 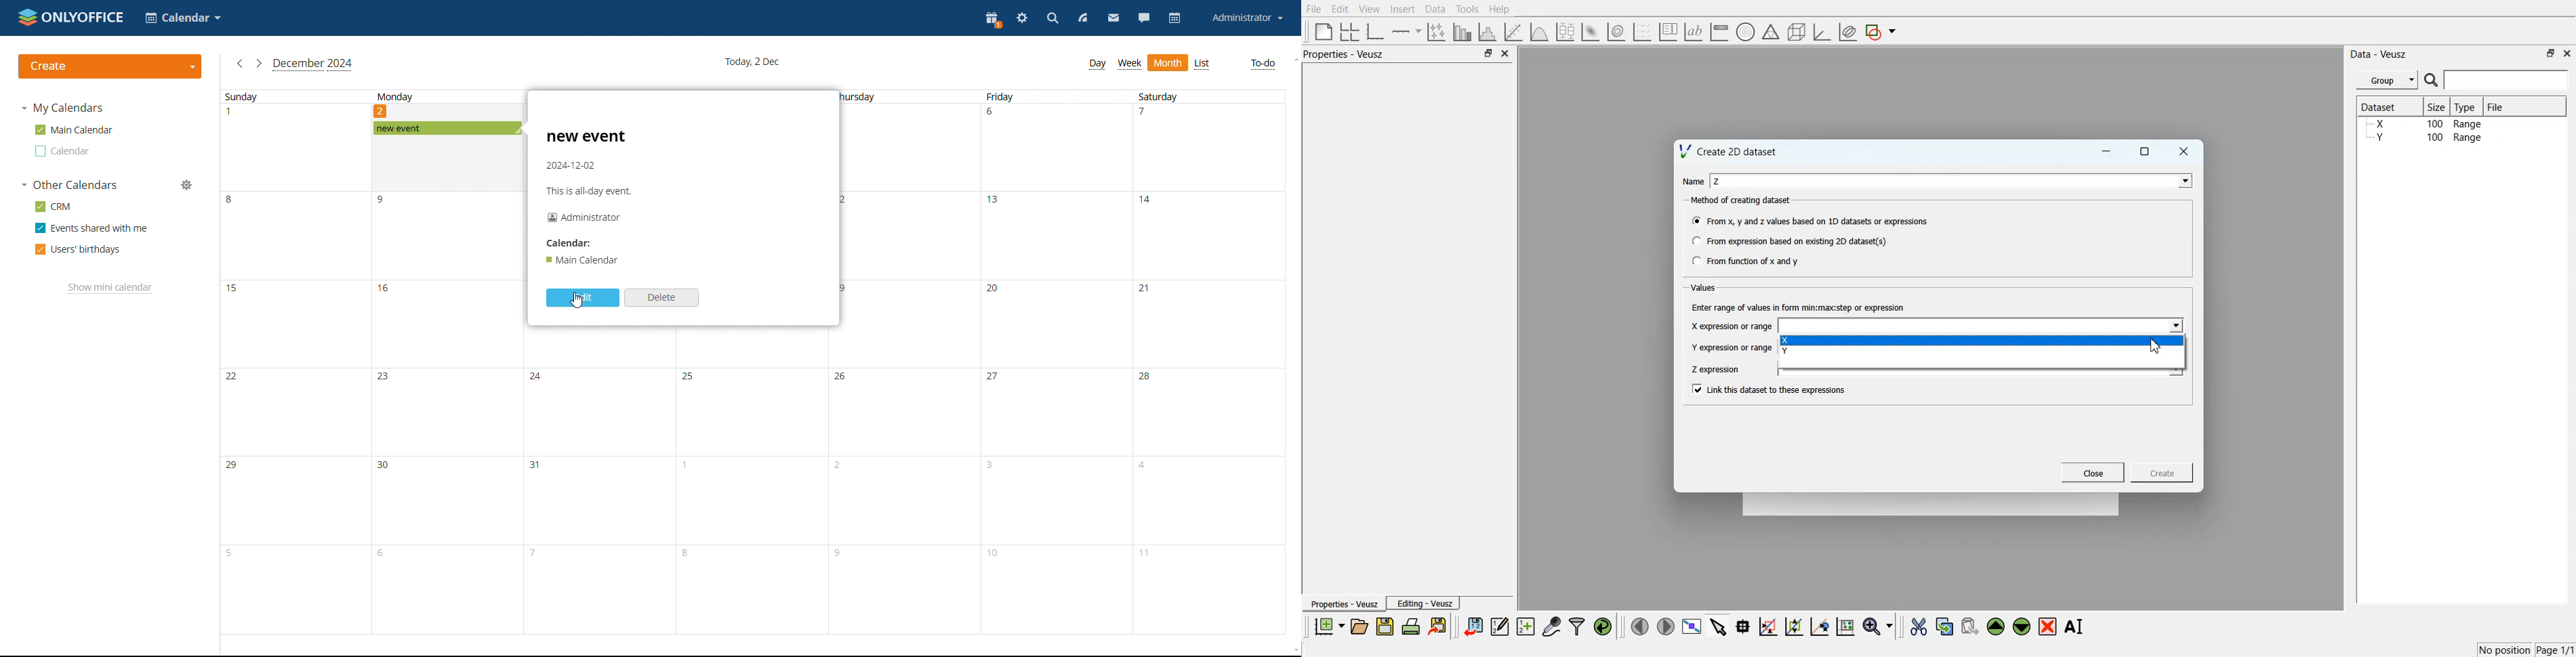 I want to click on edit, so click(x=581, y=297).